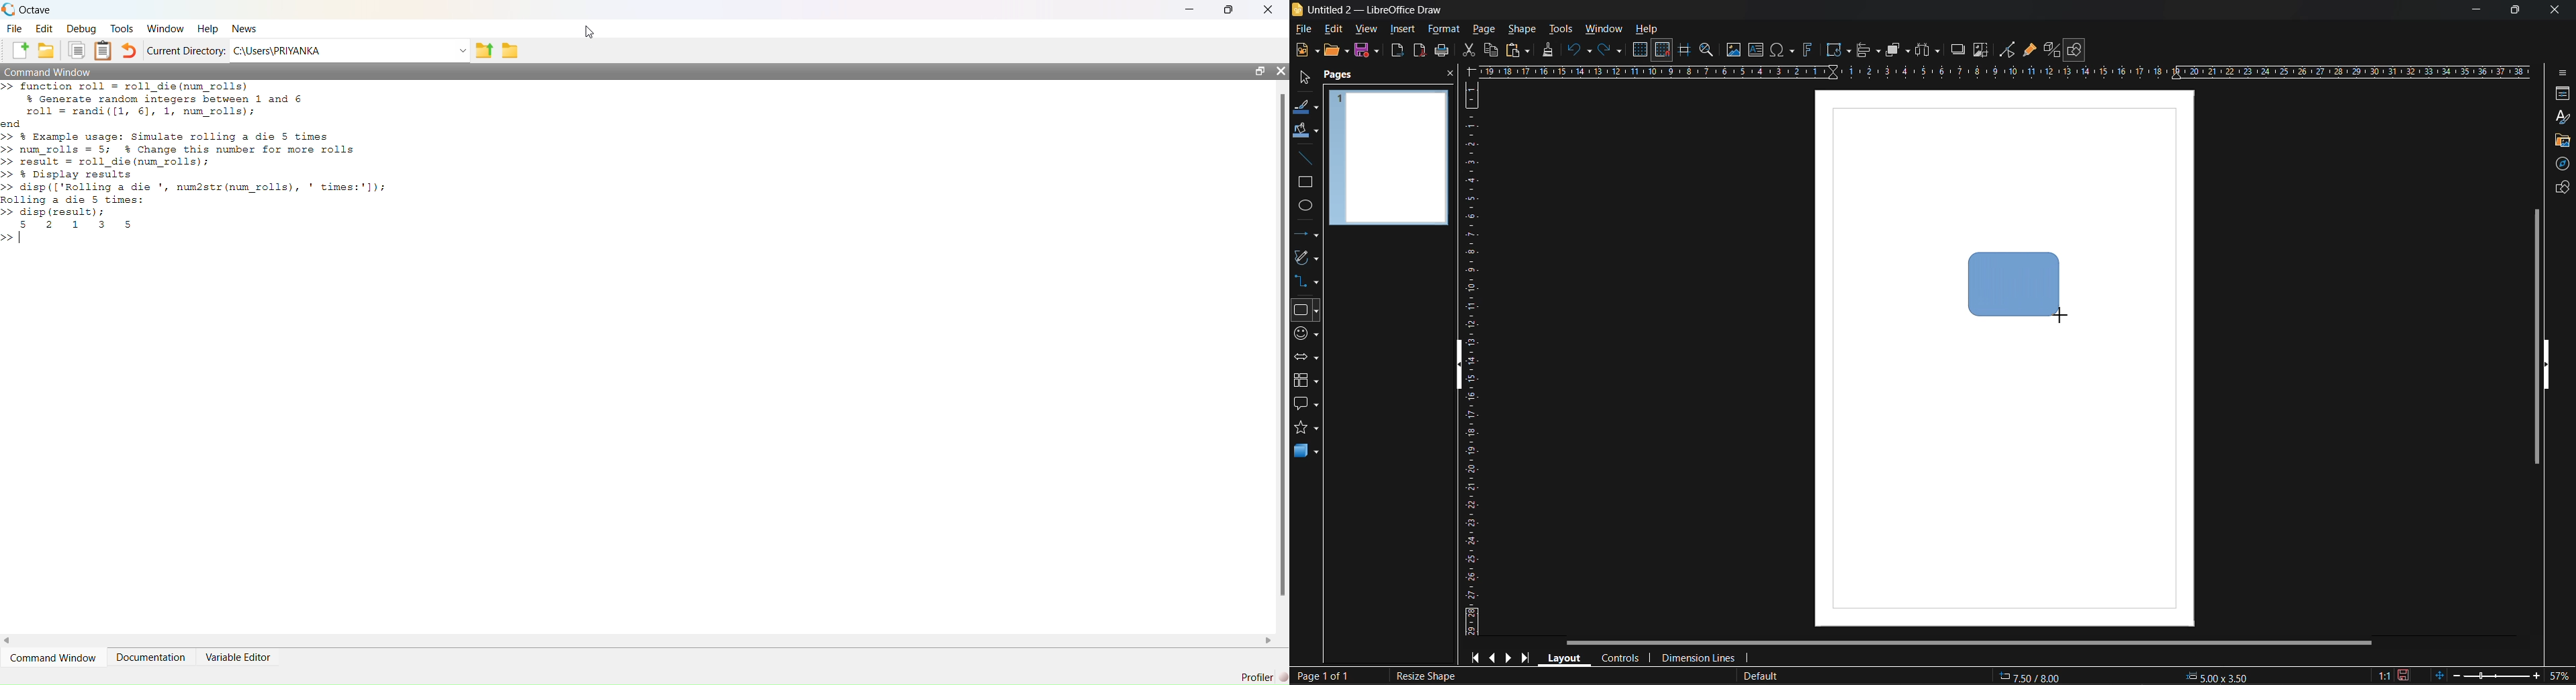 The height and width of the screenshot is (700, 2576). I want to click on first, so click(1474, 657).